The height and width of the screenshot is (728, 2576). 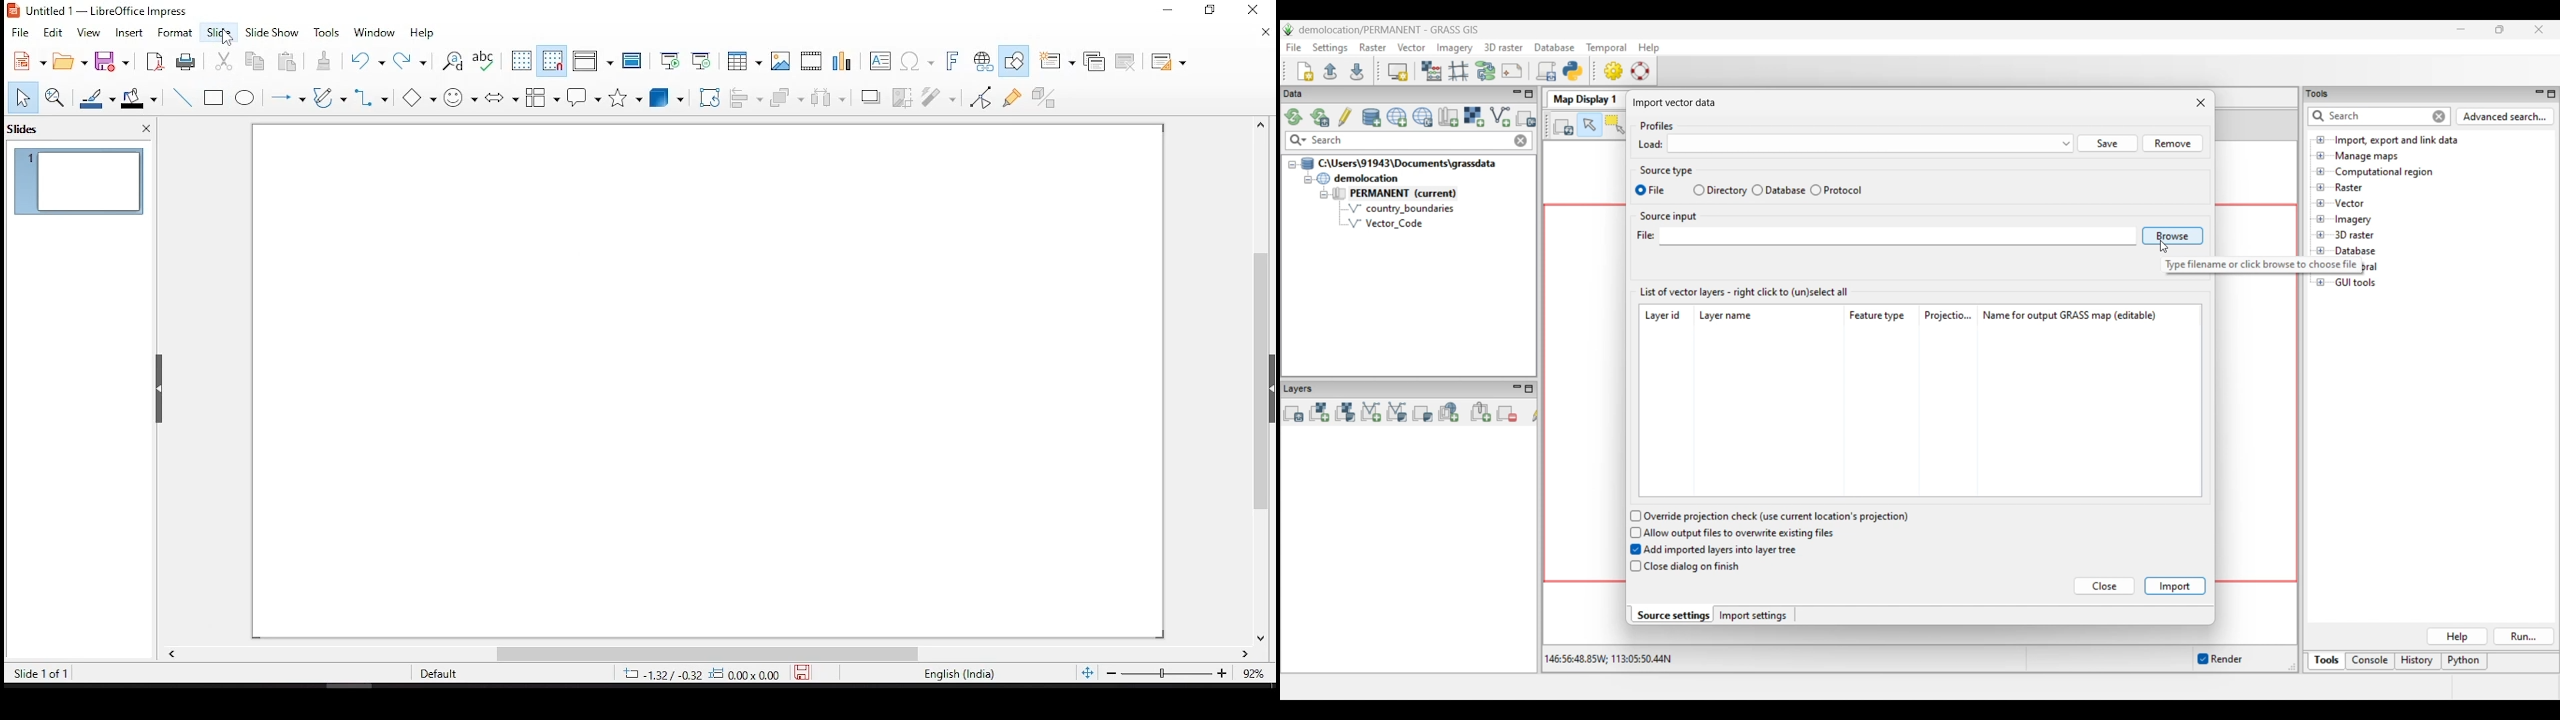 I want to click on close pane, so click(x=146, y=127).